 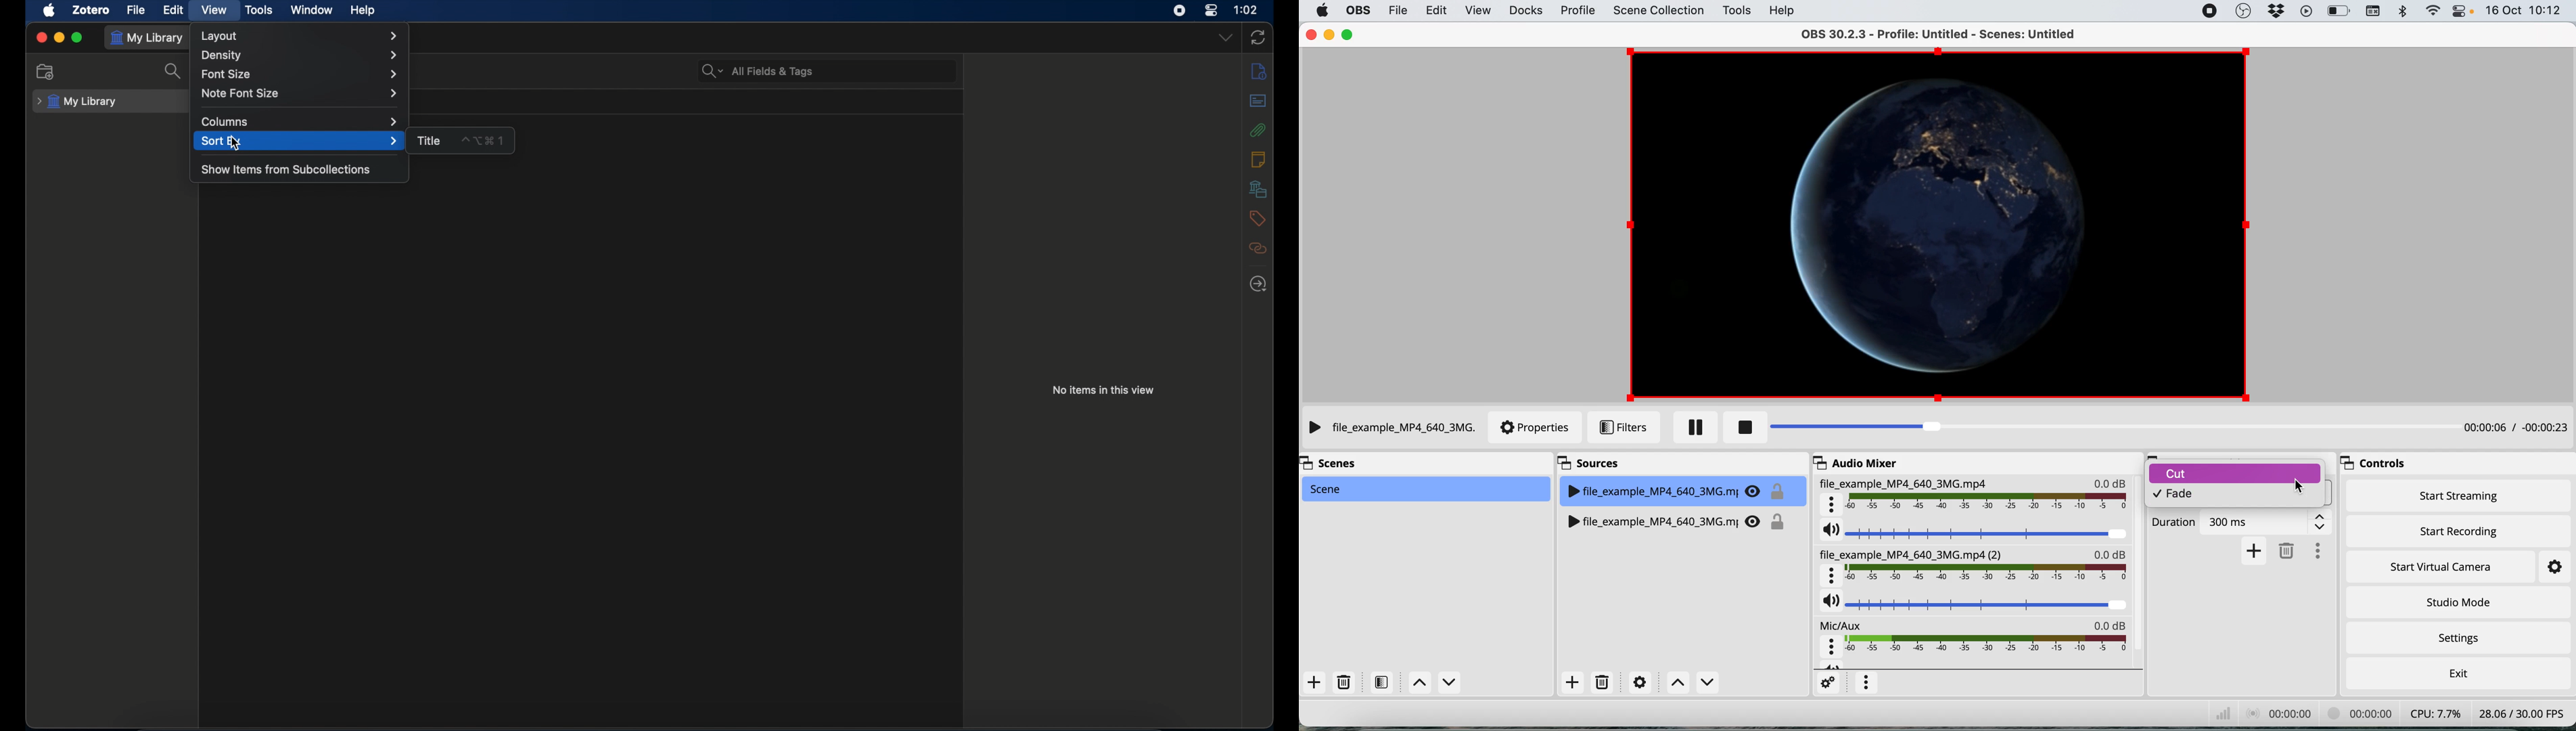 What do you see at coordinates (1380, 682) in the screenshot?
I see `filters` at bounding box center [1380, 682].